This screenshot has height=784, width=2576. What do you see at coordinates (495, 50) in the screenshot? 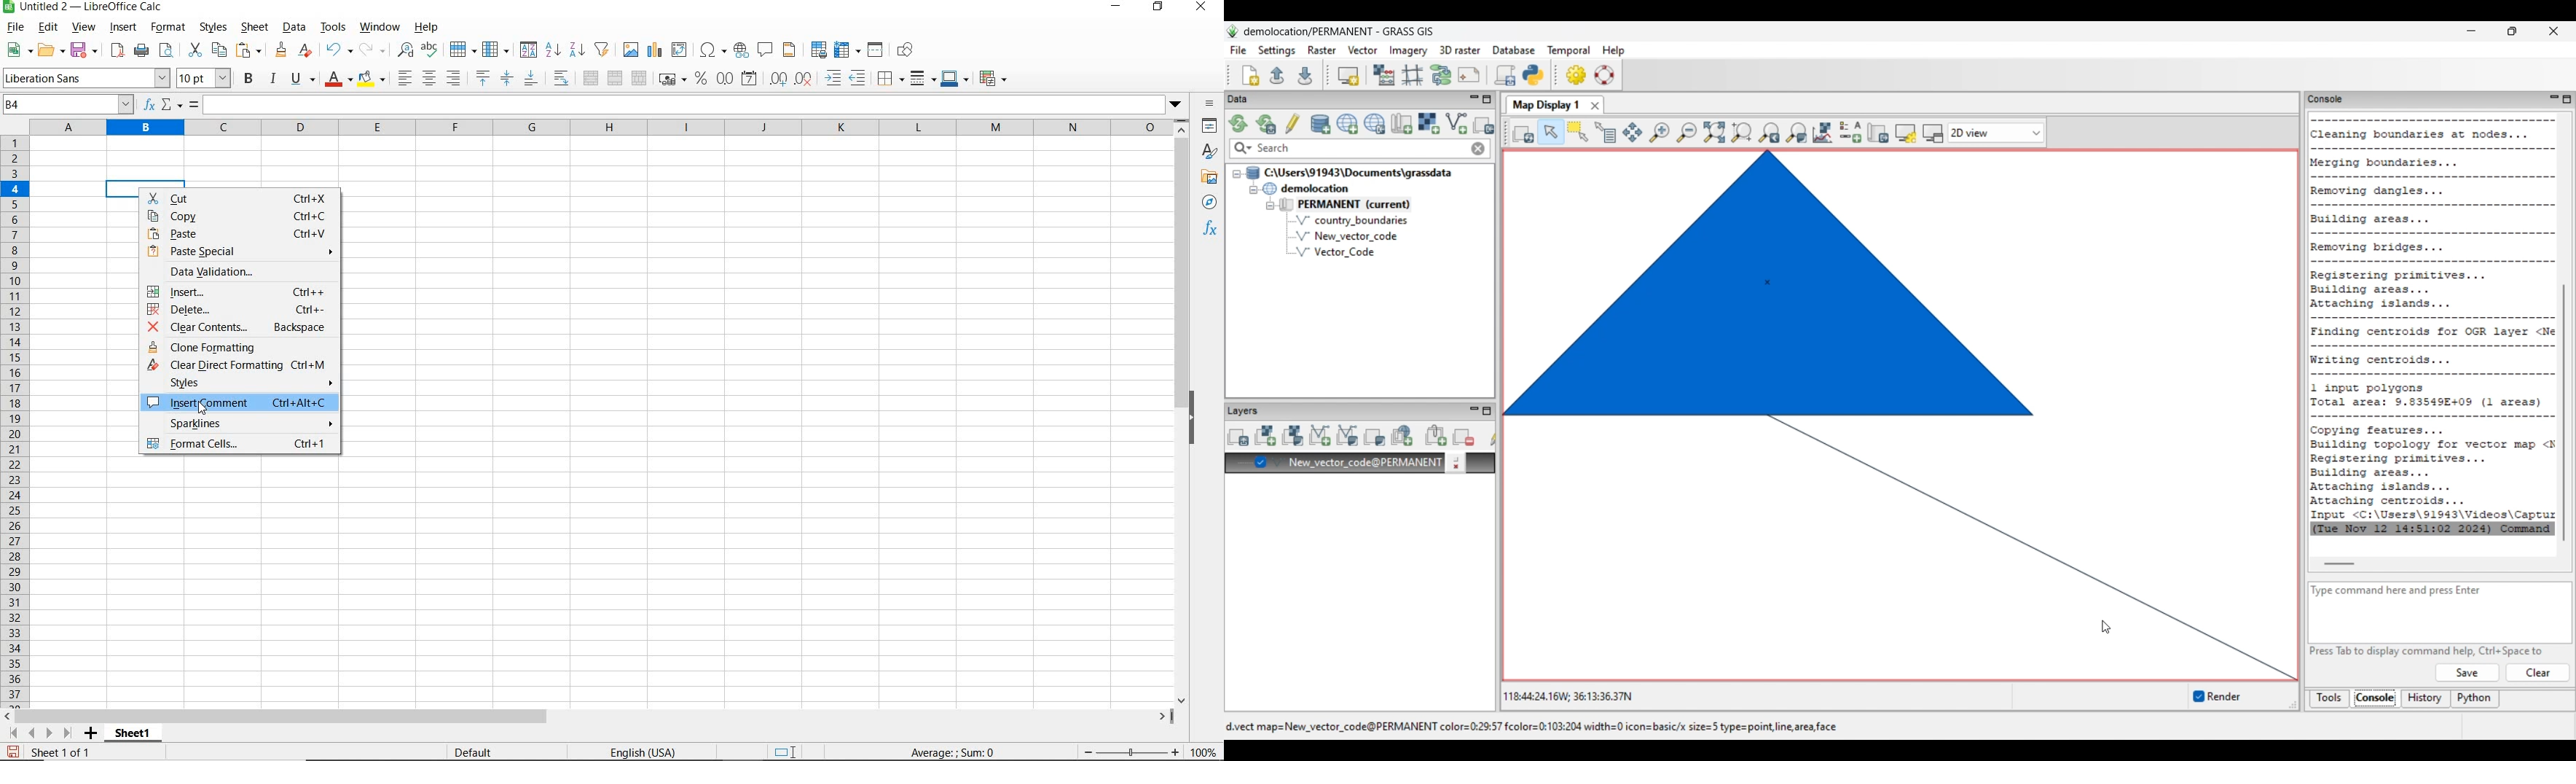
I see `column` at bounding box center [495, 50].